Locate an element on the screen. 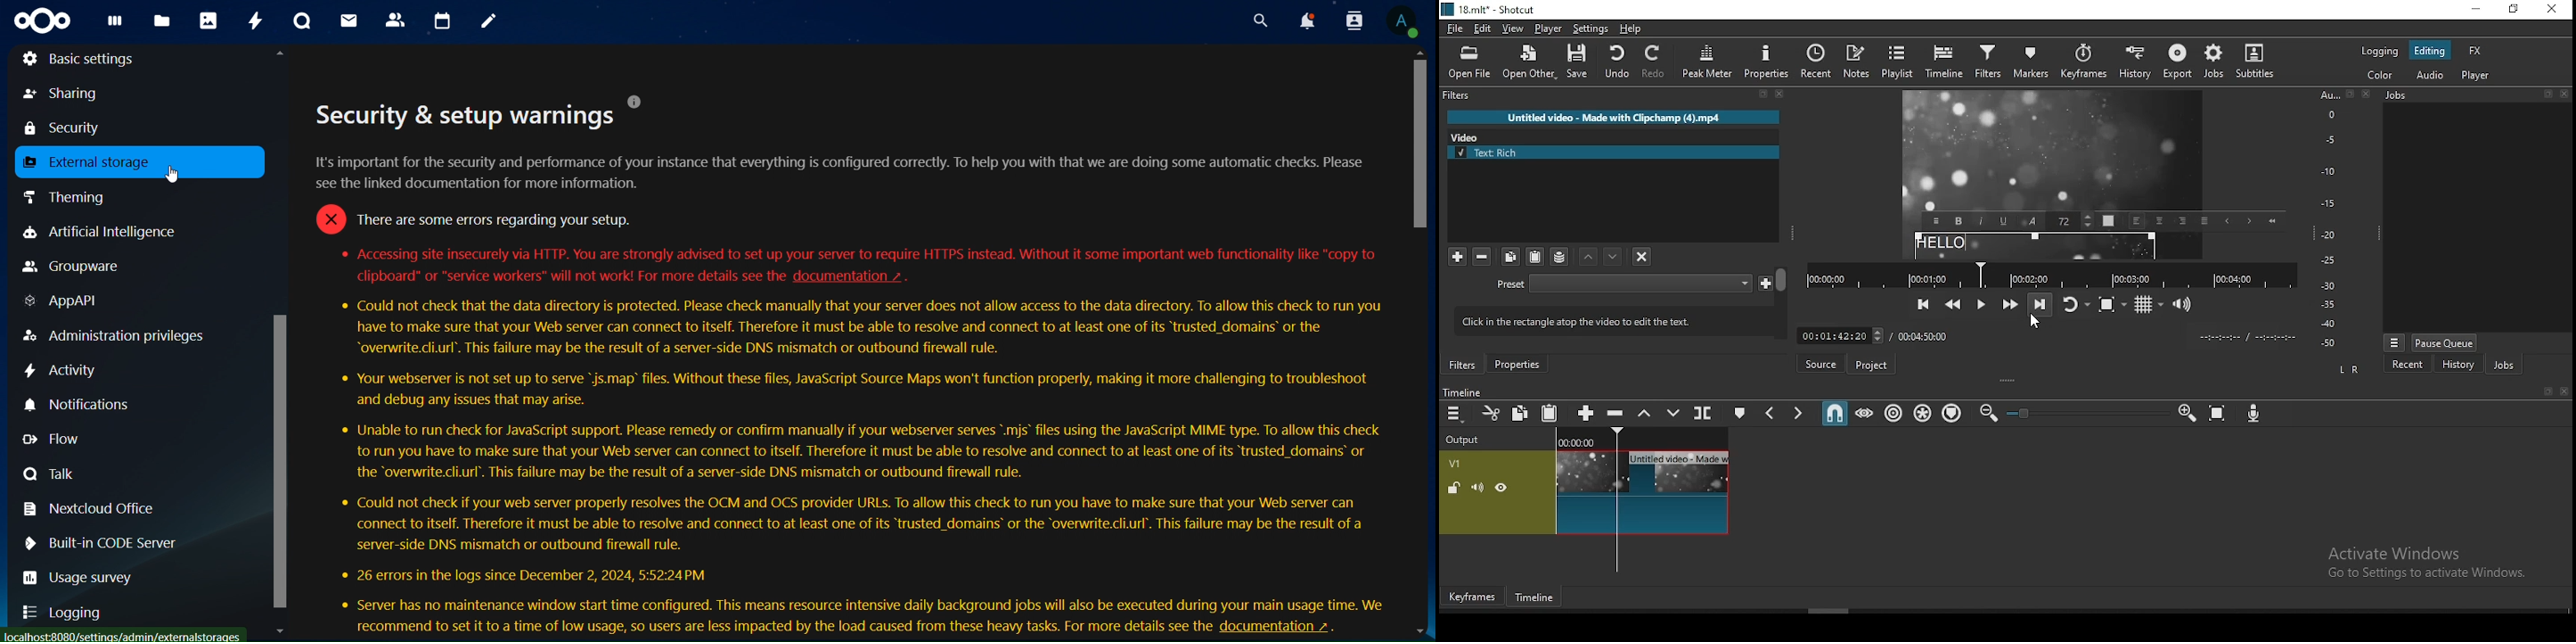 Image resolution: width=2576 pixels, height=644 pixels. Detach is located at coordinates (2549, 391).